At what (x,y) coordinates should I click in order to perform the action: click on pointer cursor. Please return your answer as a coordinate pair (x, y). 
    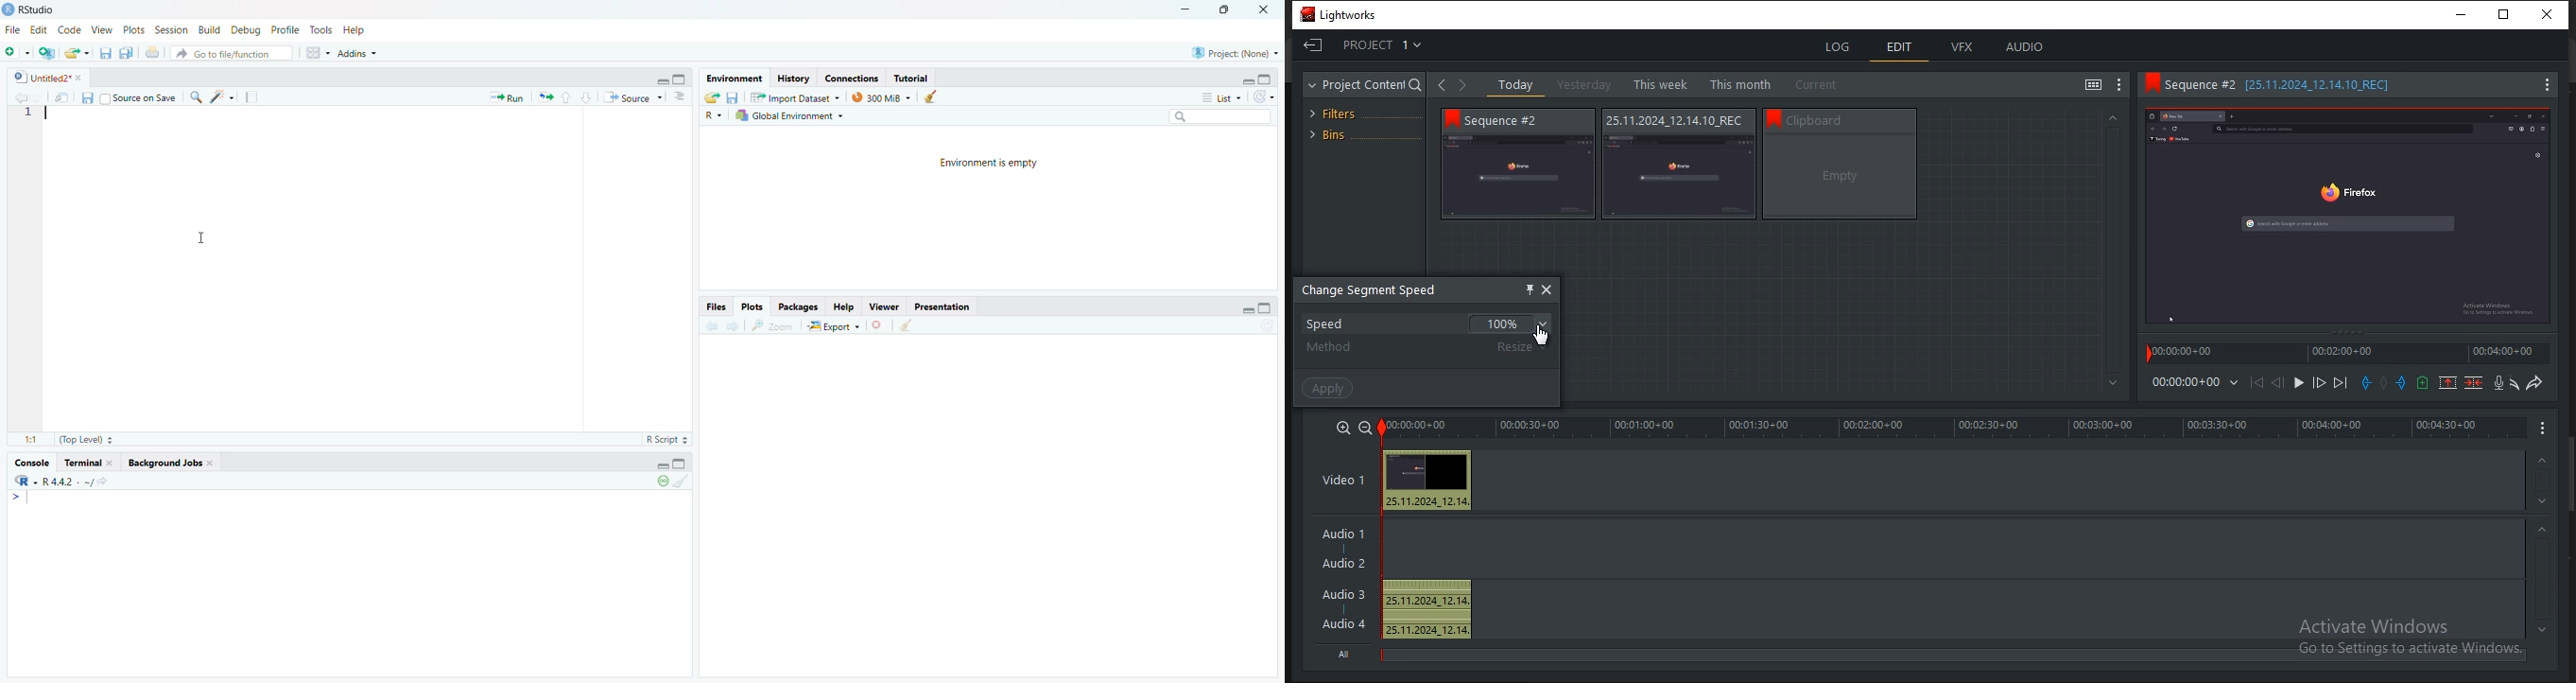
    Looking at the image, I should click on (1541, 336).